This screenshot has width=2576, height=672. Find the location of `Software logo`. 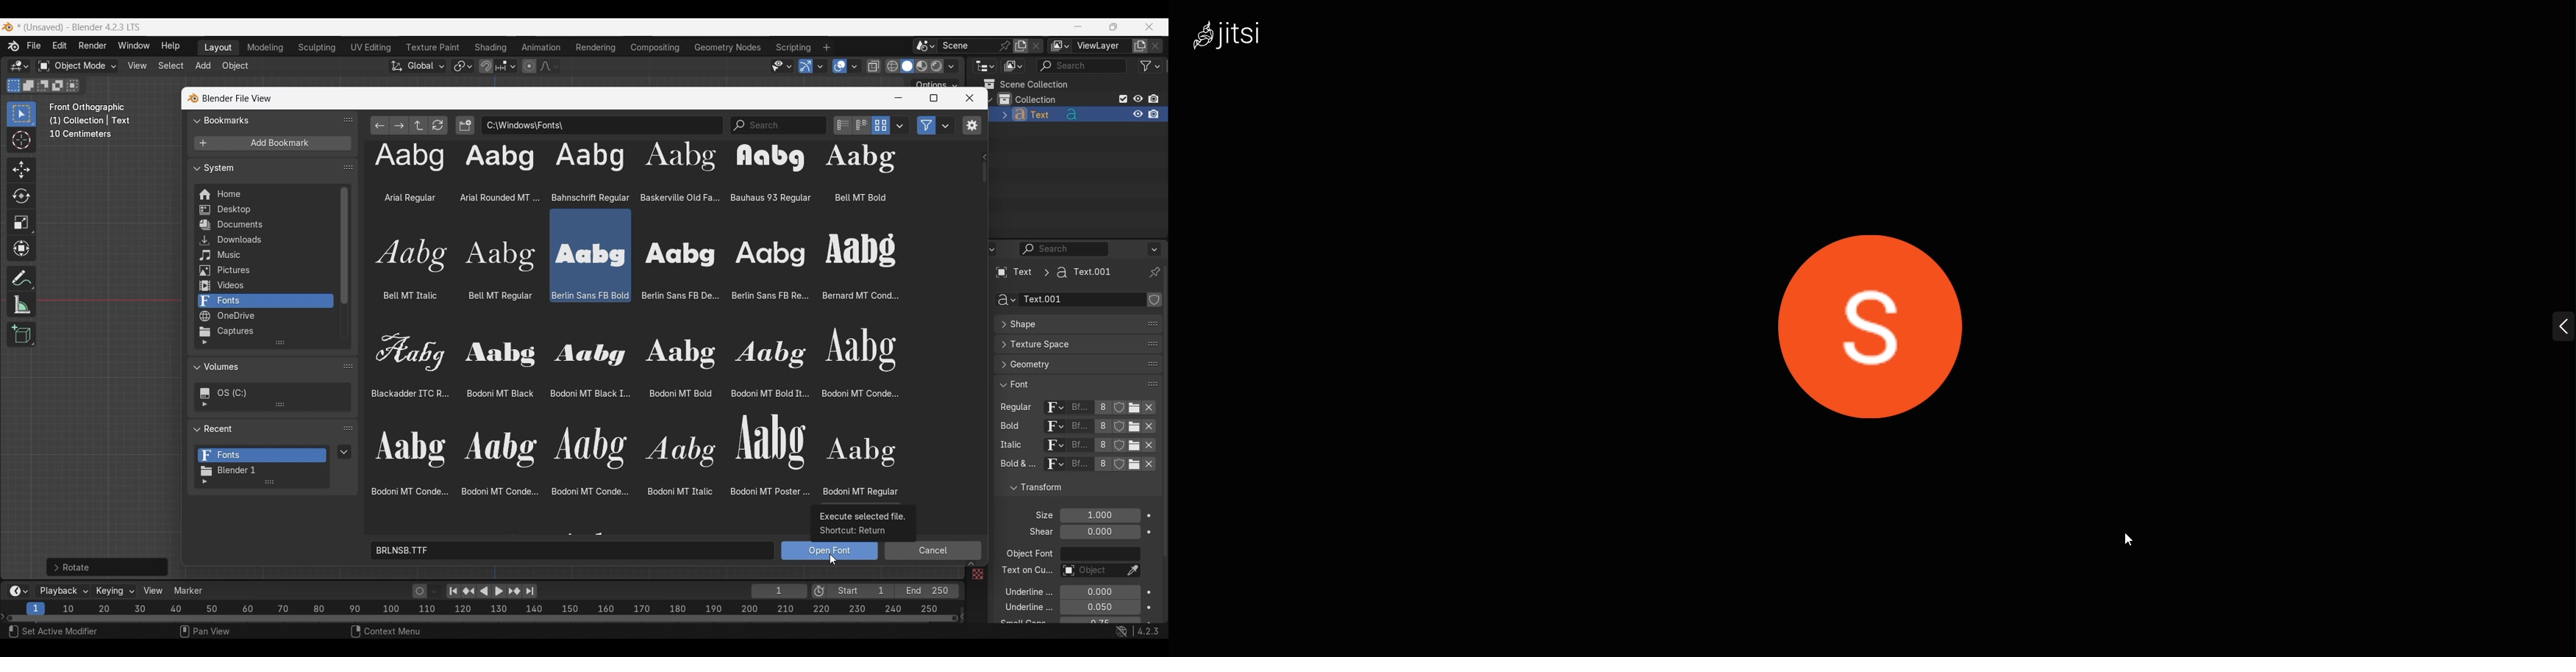

Software logo is located at coordinates (7, 27).